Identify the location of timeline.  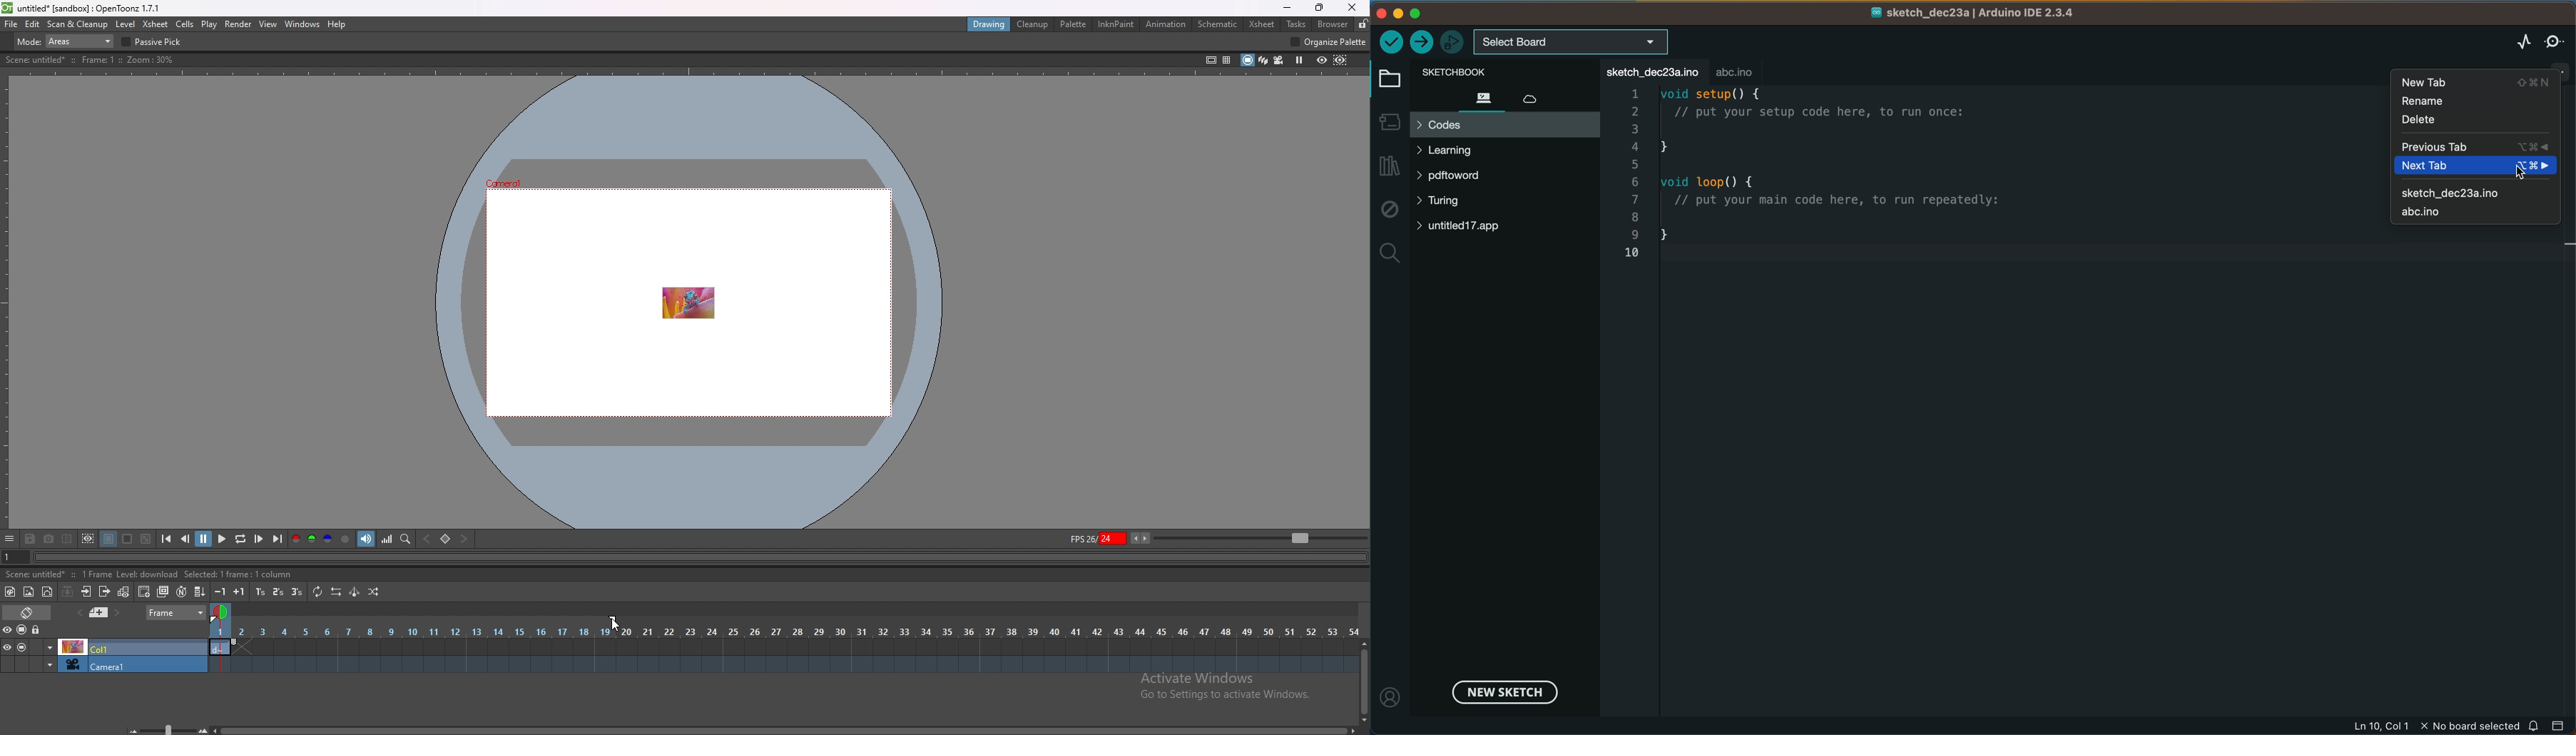
(784, 645).